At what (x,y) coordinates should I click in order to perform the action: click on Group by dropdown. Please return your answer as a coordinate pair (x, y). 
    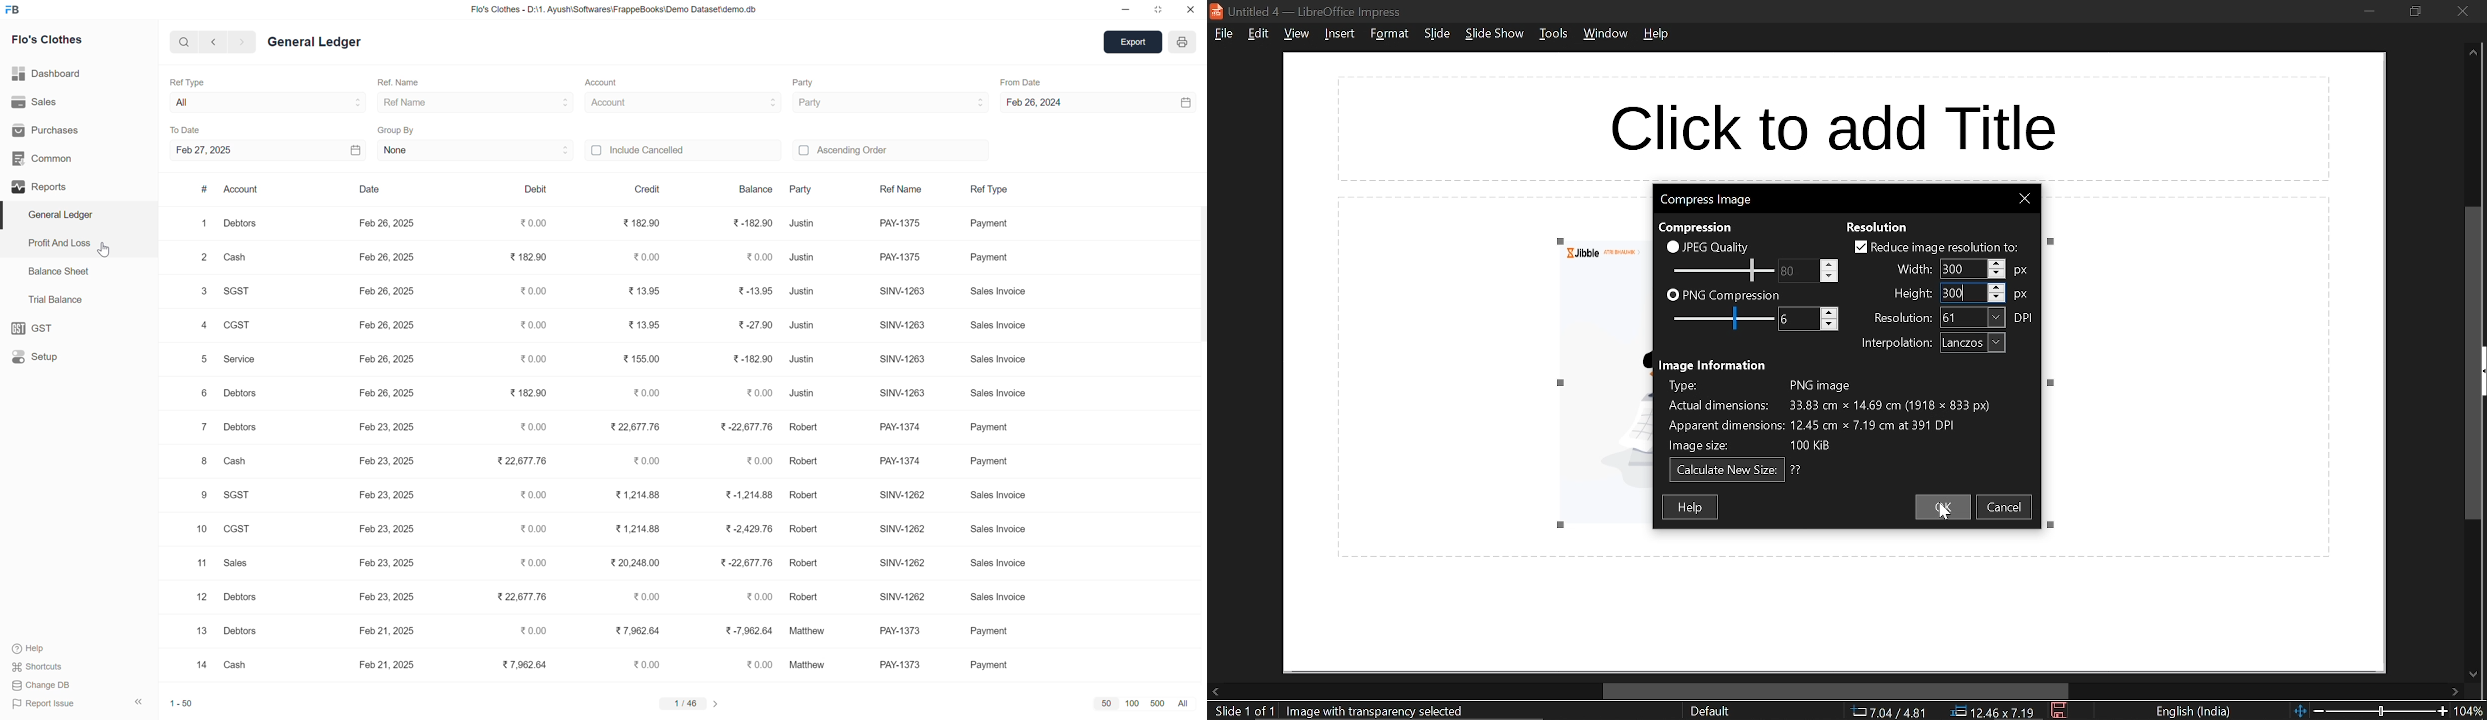
    Looking at the image, I should click on (535, 153).